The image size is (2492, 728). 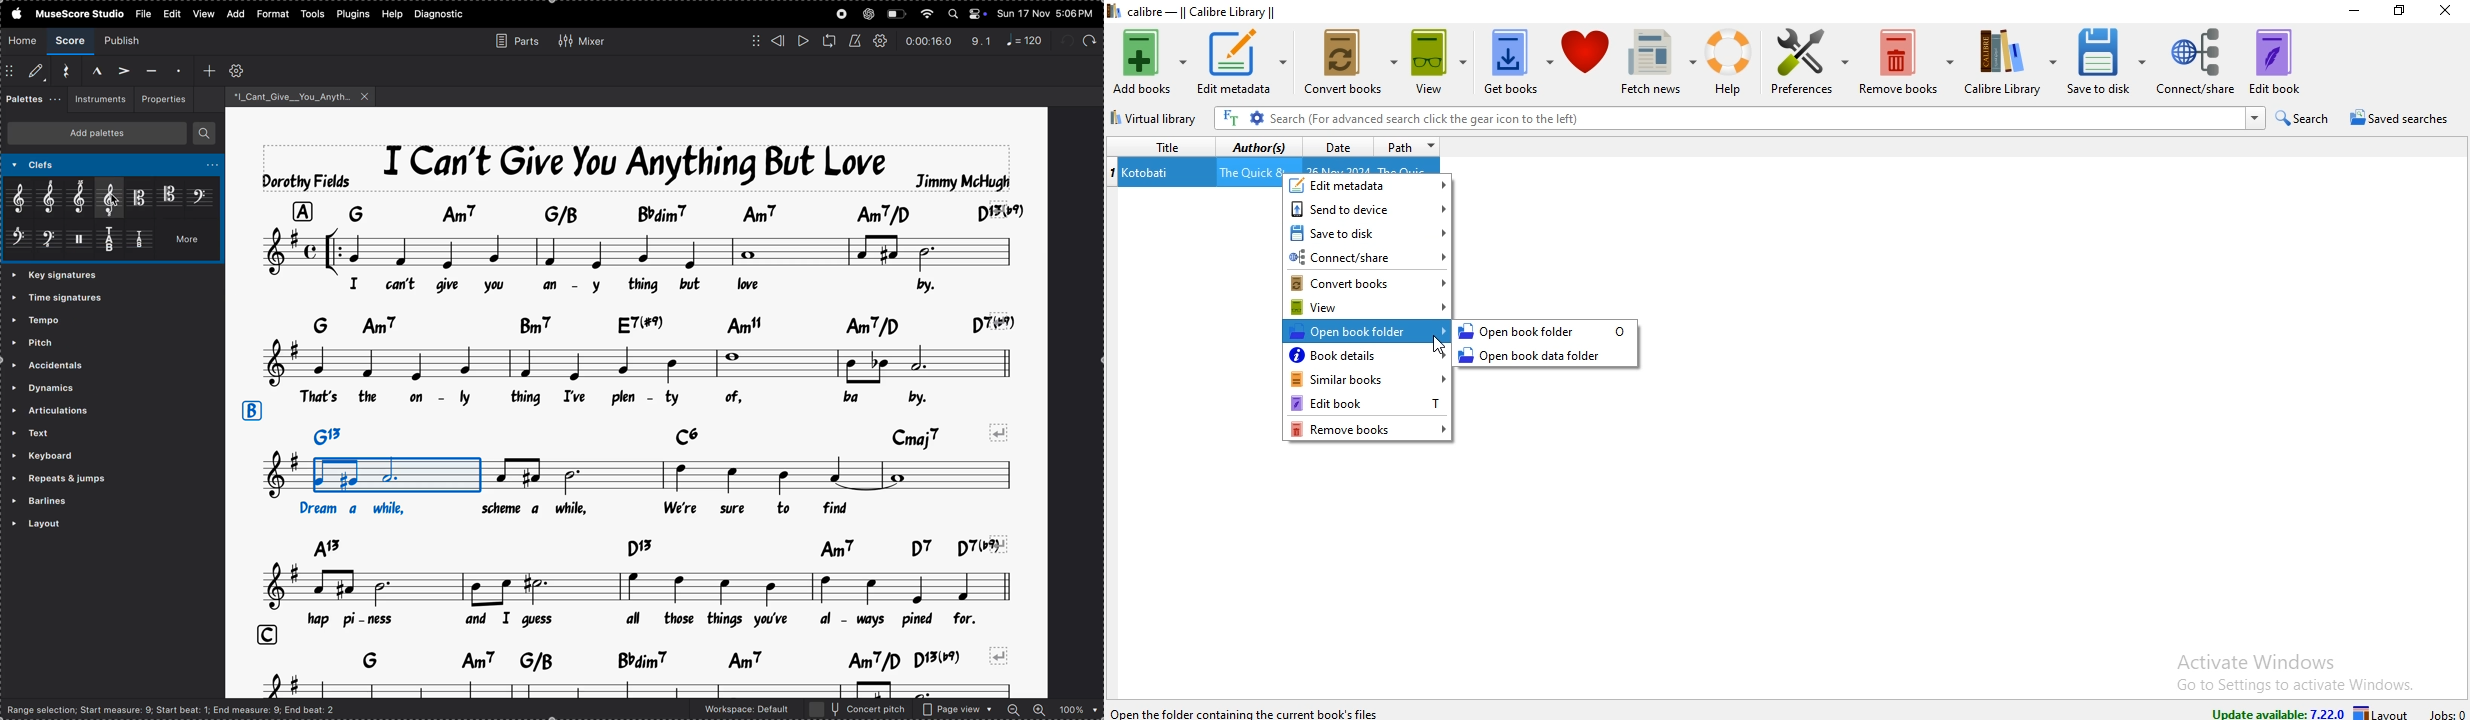 What do you see at coordinates (1407, 146) in the screenshot?
I see `path` at bounding box center [1407, 146].